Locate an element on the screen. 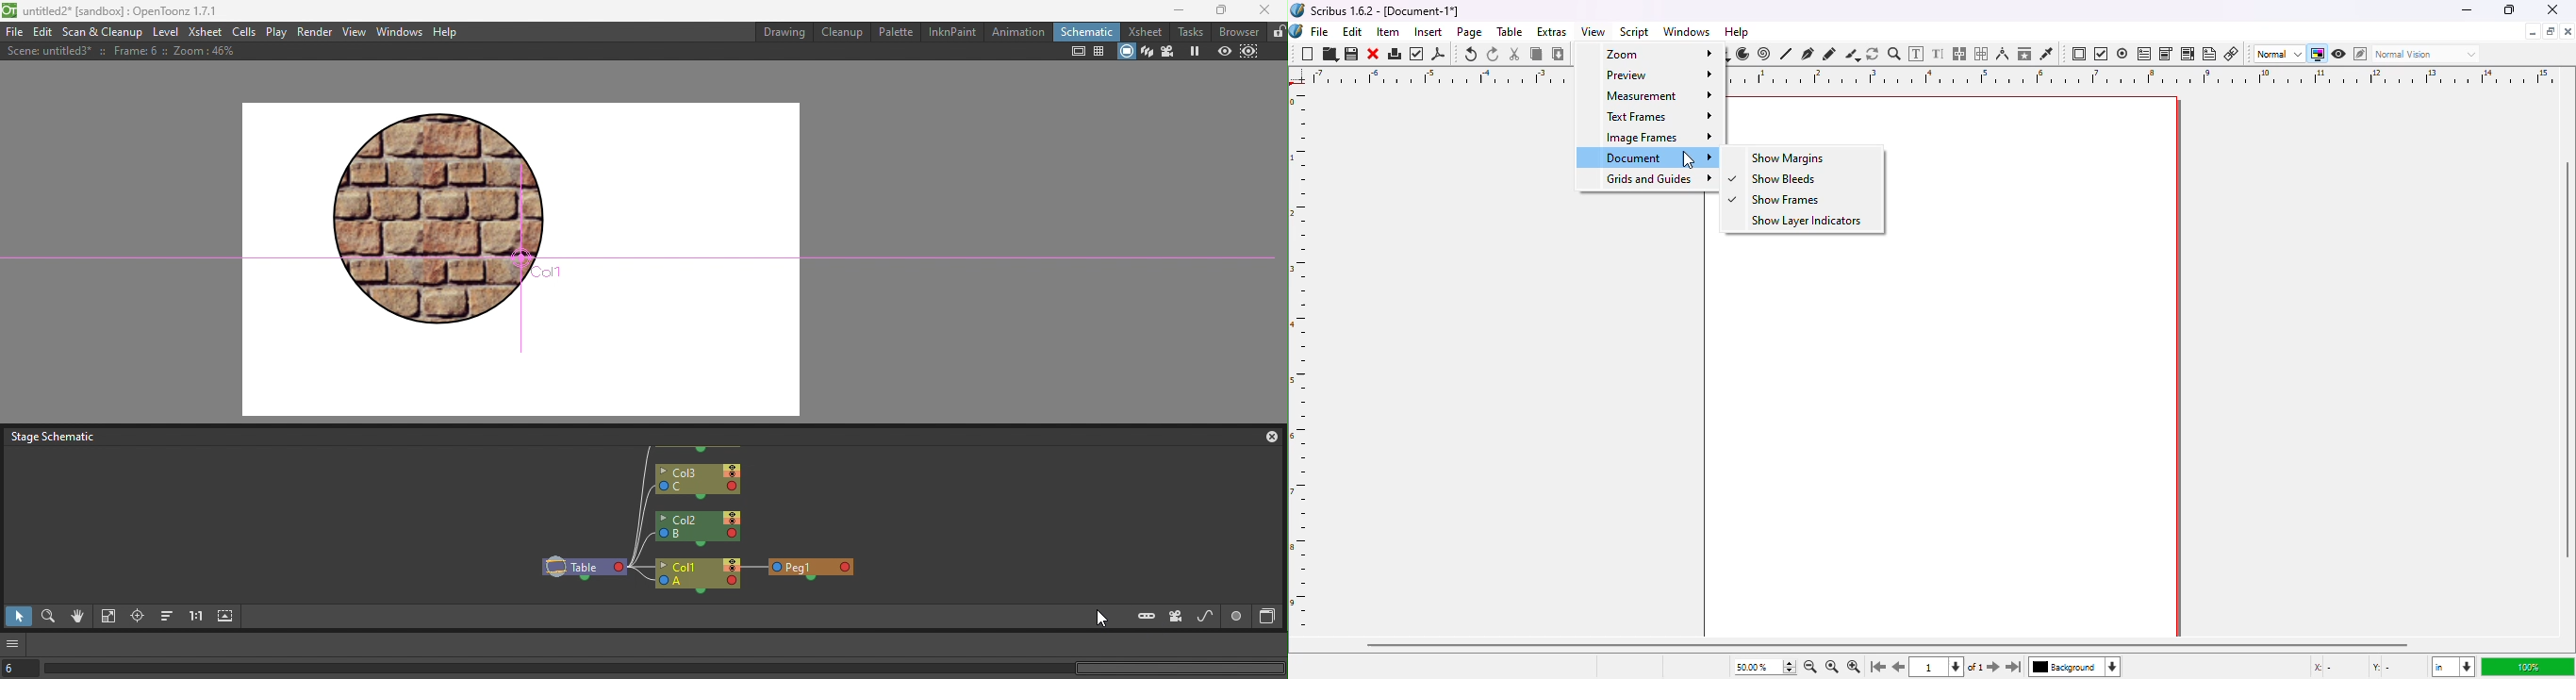  file is located at coordinates (1320, 31).